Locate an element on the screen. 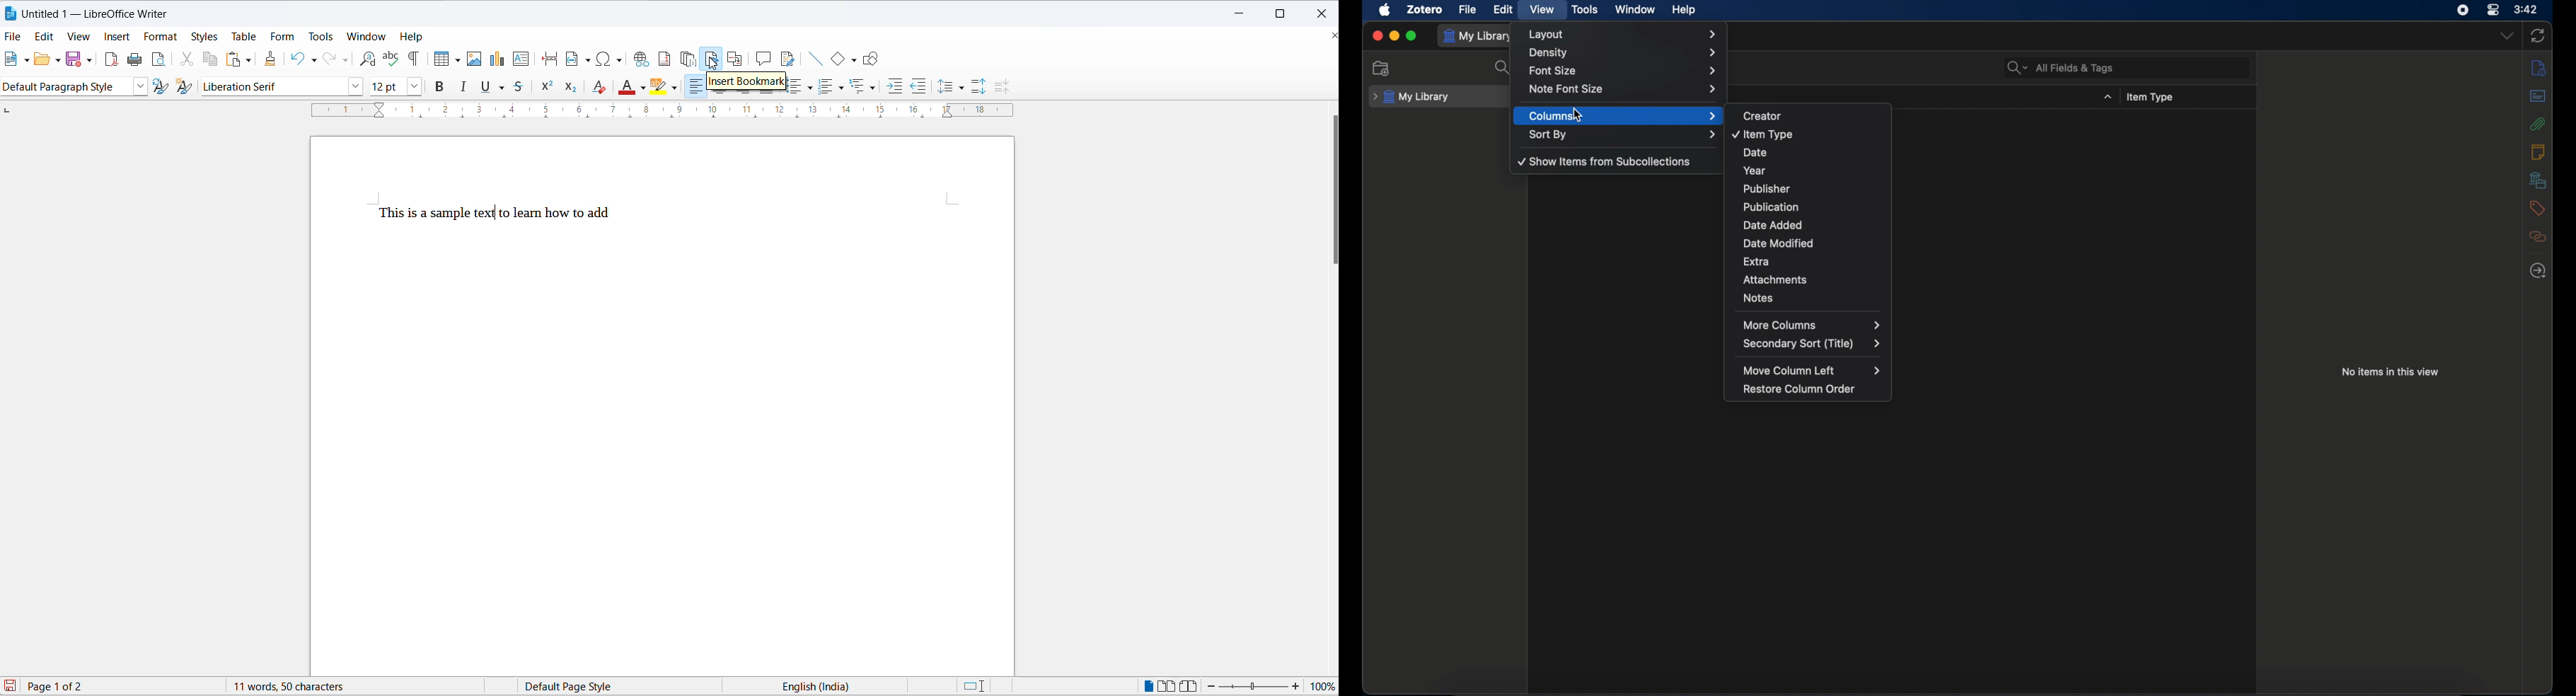 The width and height of the screenshot is (2576, 700). find and replace is located at coordinates (368, 58).